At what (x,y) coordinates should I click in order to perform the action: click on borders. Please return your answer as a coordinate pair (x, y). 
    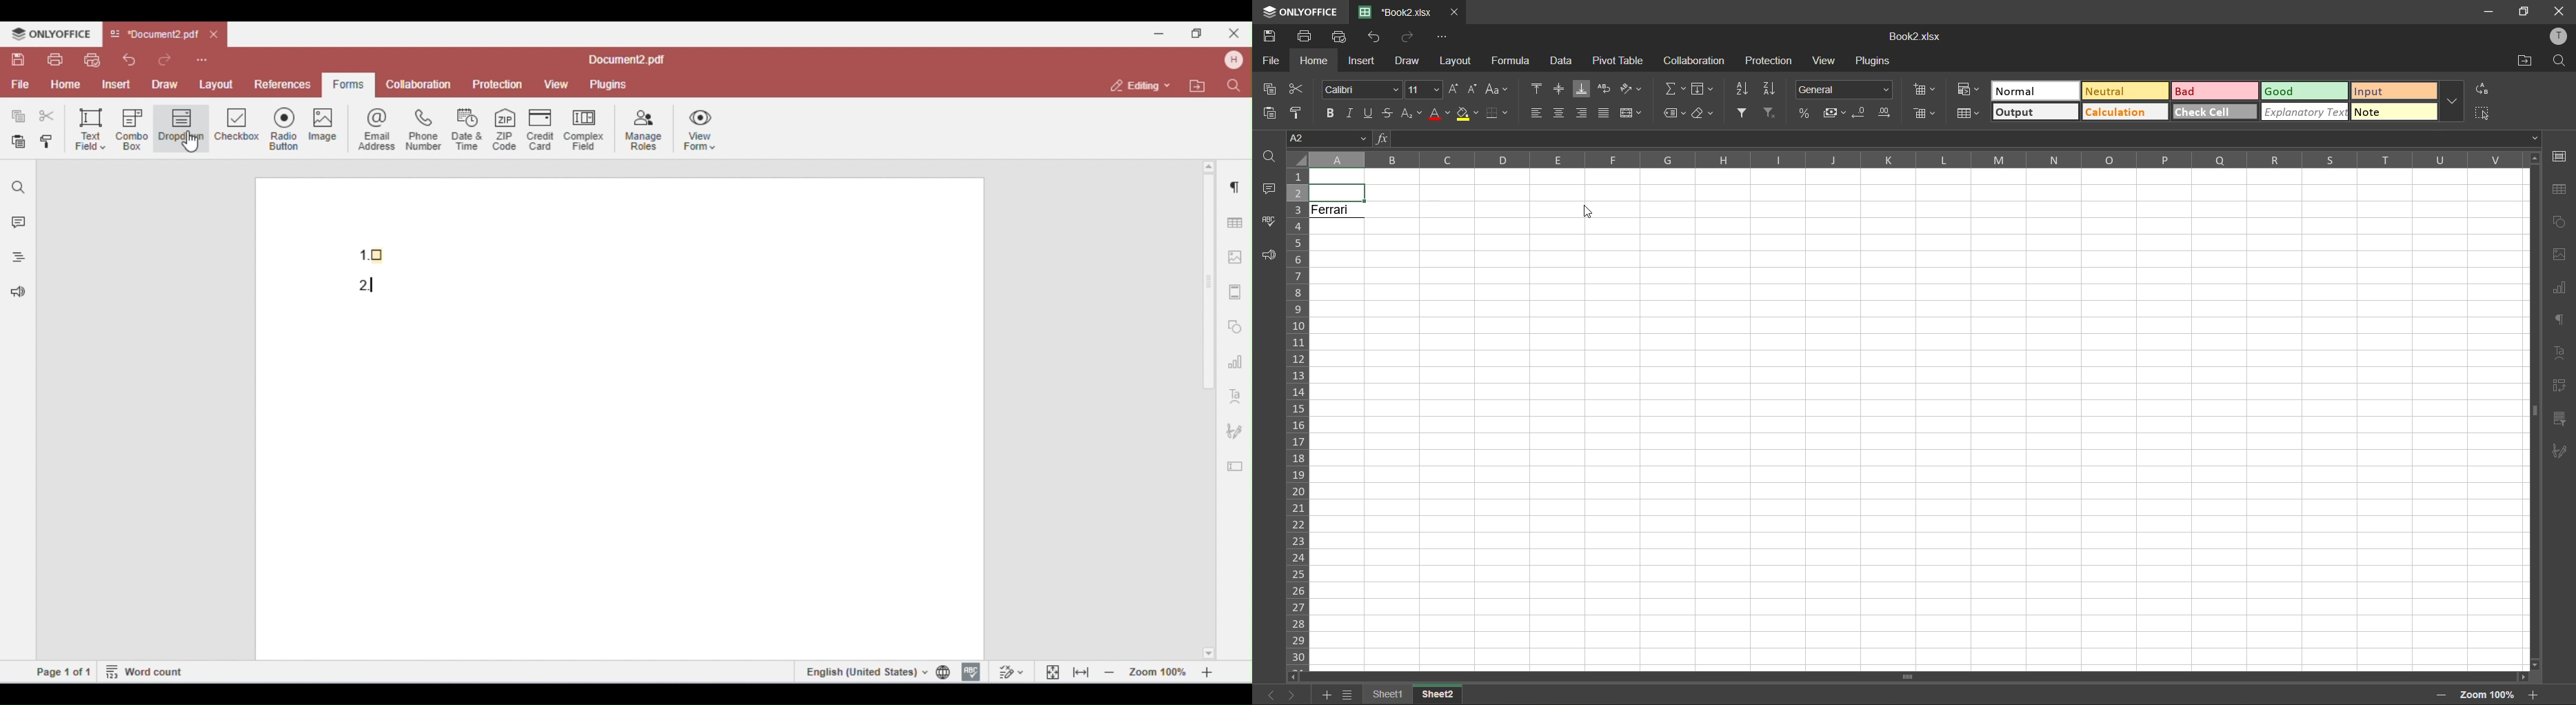
    Looking at the image, I should click on (1496, 115).